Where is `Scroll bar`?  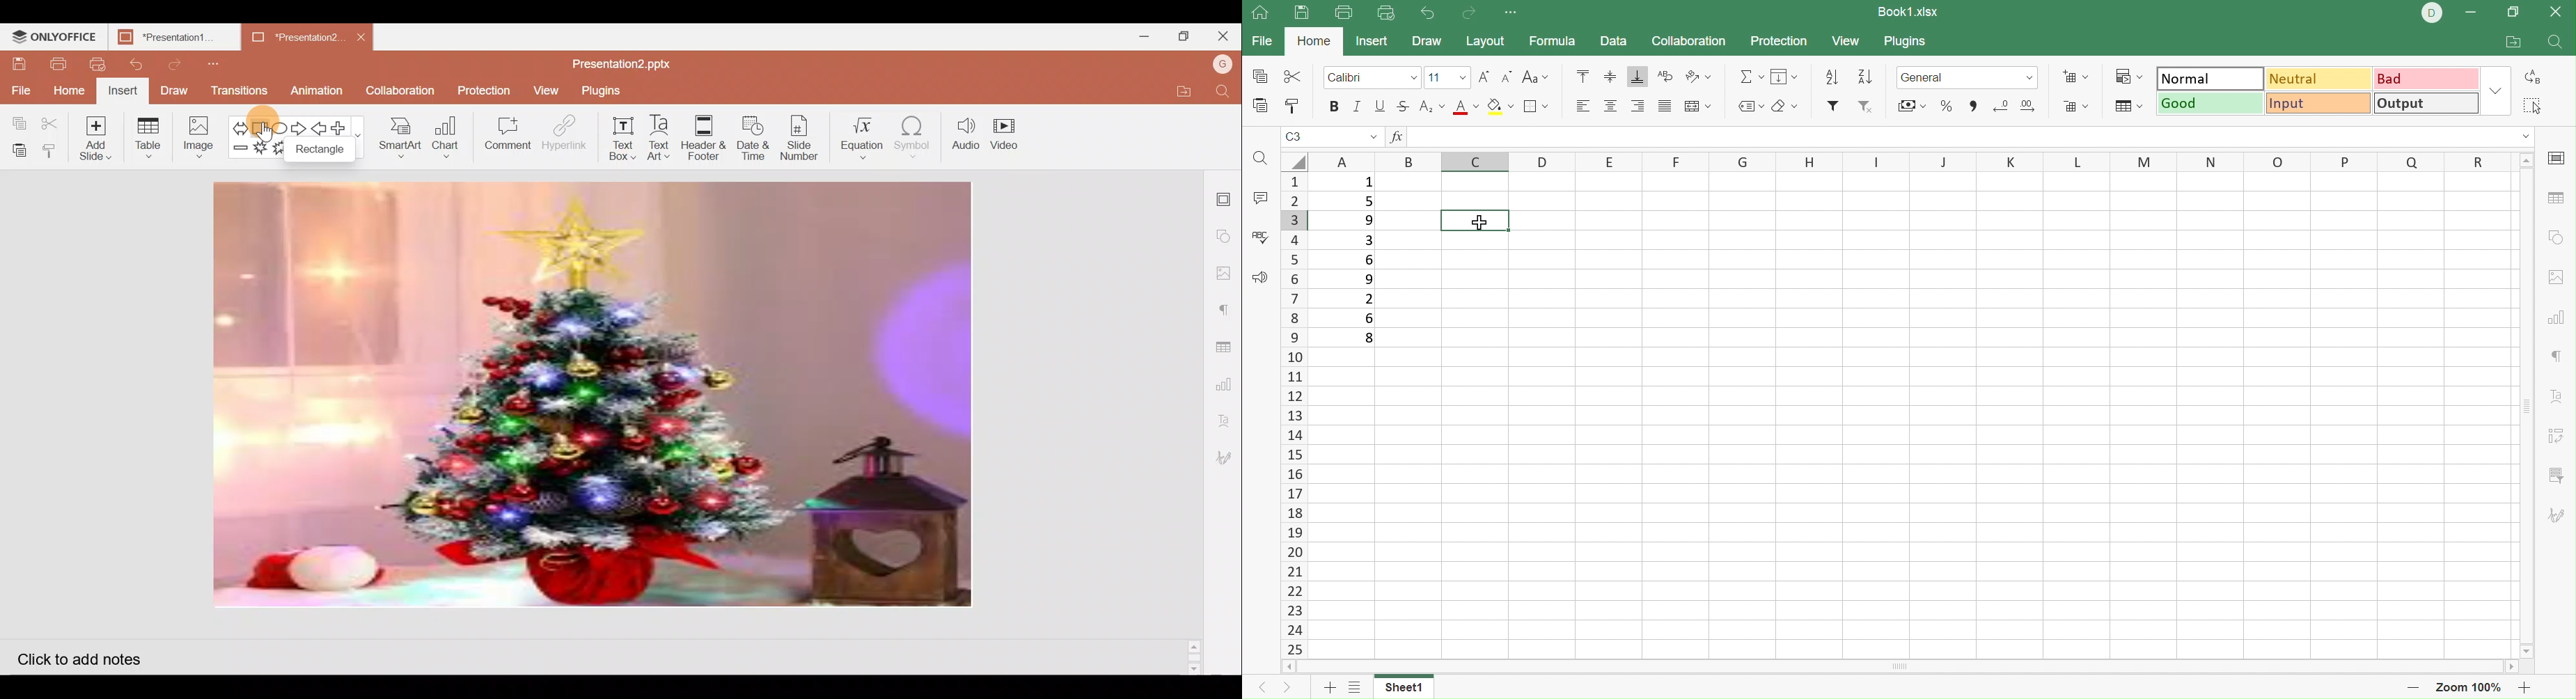
Scroll bar is located at coordinates (1196, 421).